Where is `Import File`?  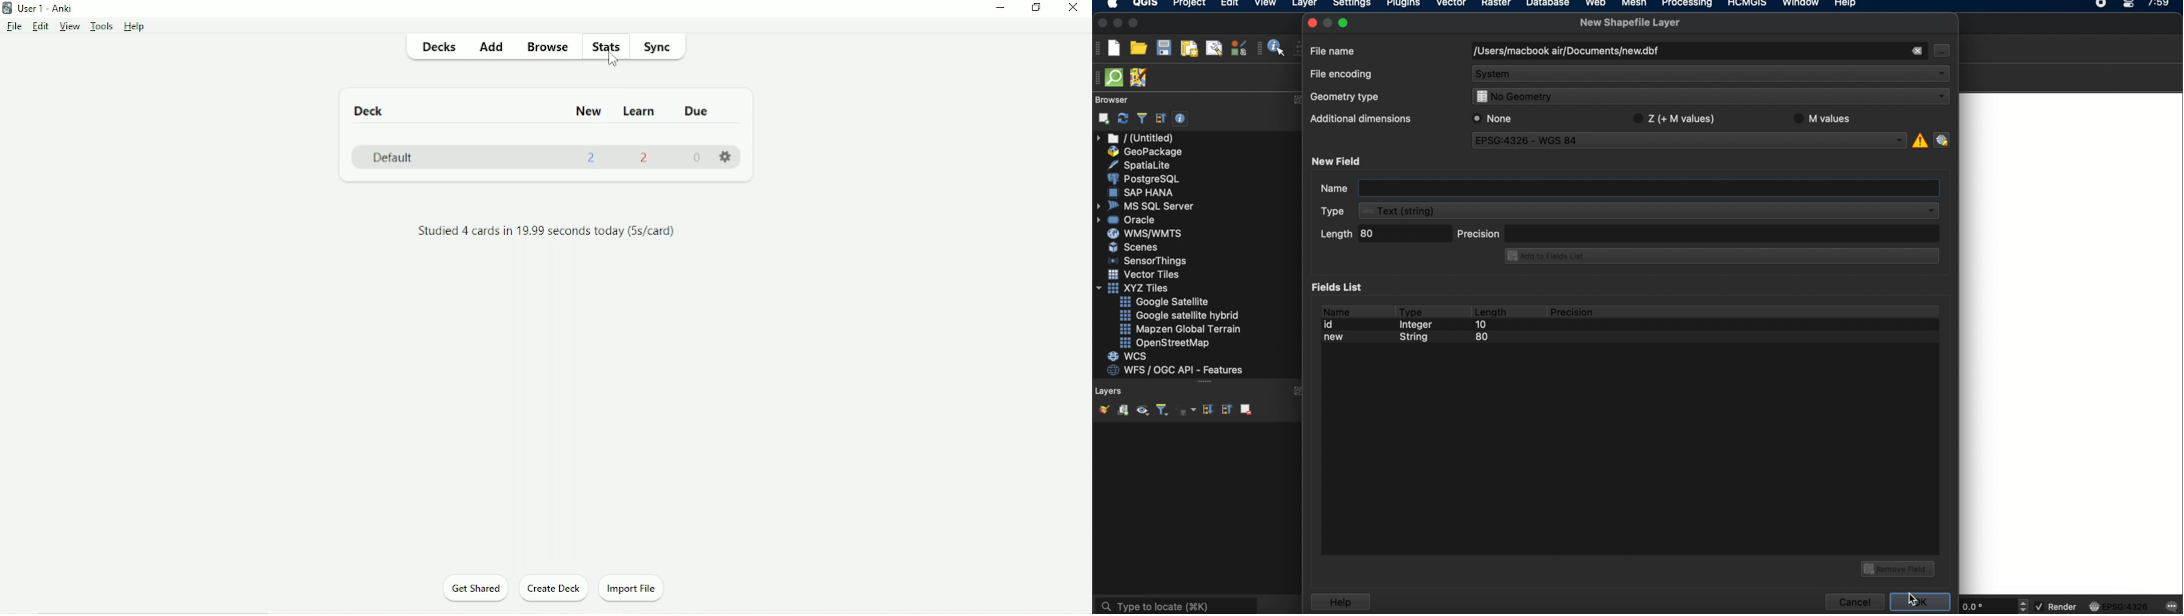 Import File is located at coordinates (640, 589).